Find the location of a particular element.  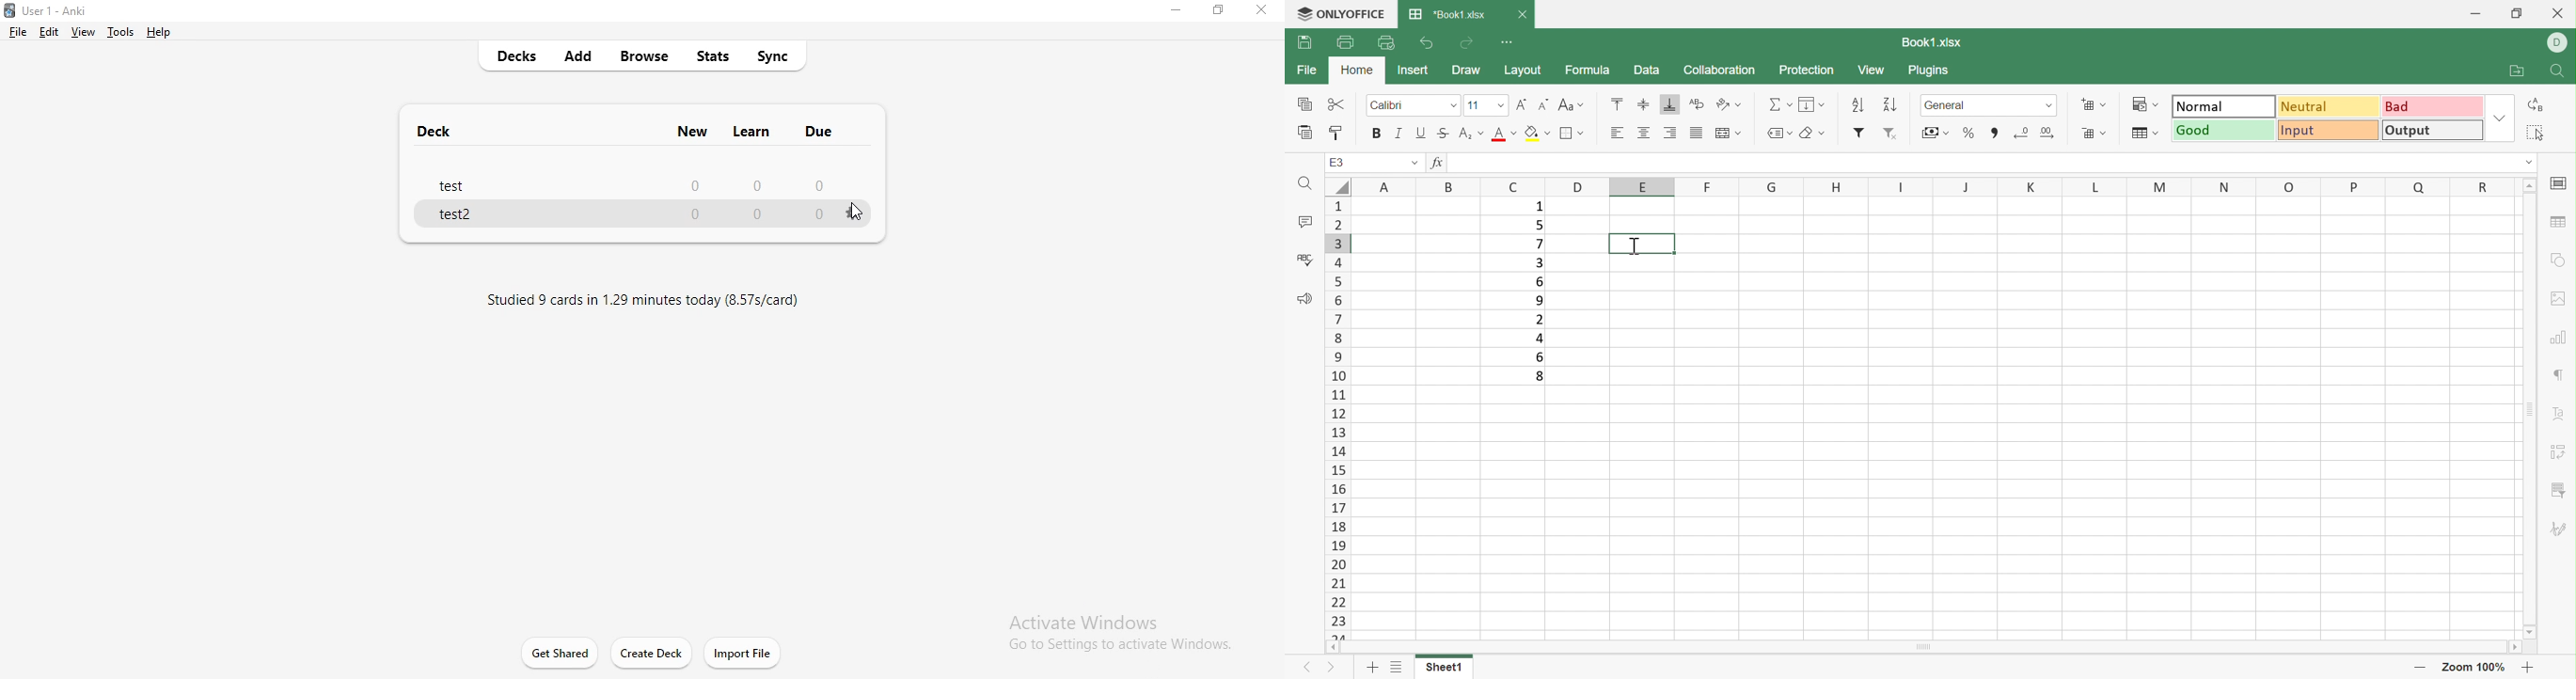

DELL is located at coordinates (2559, 42).